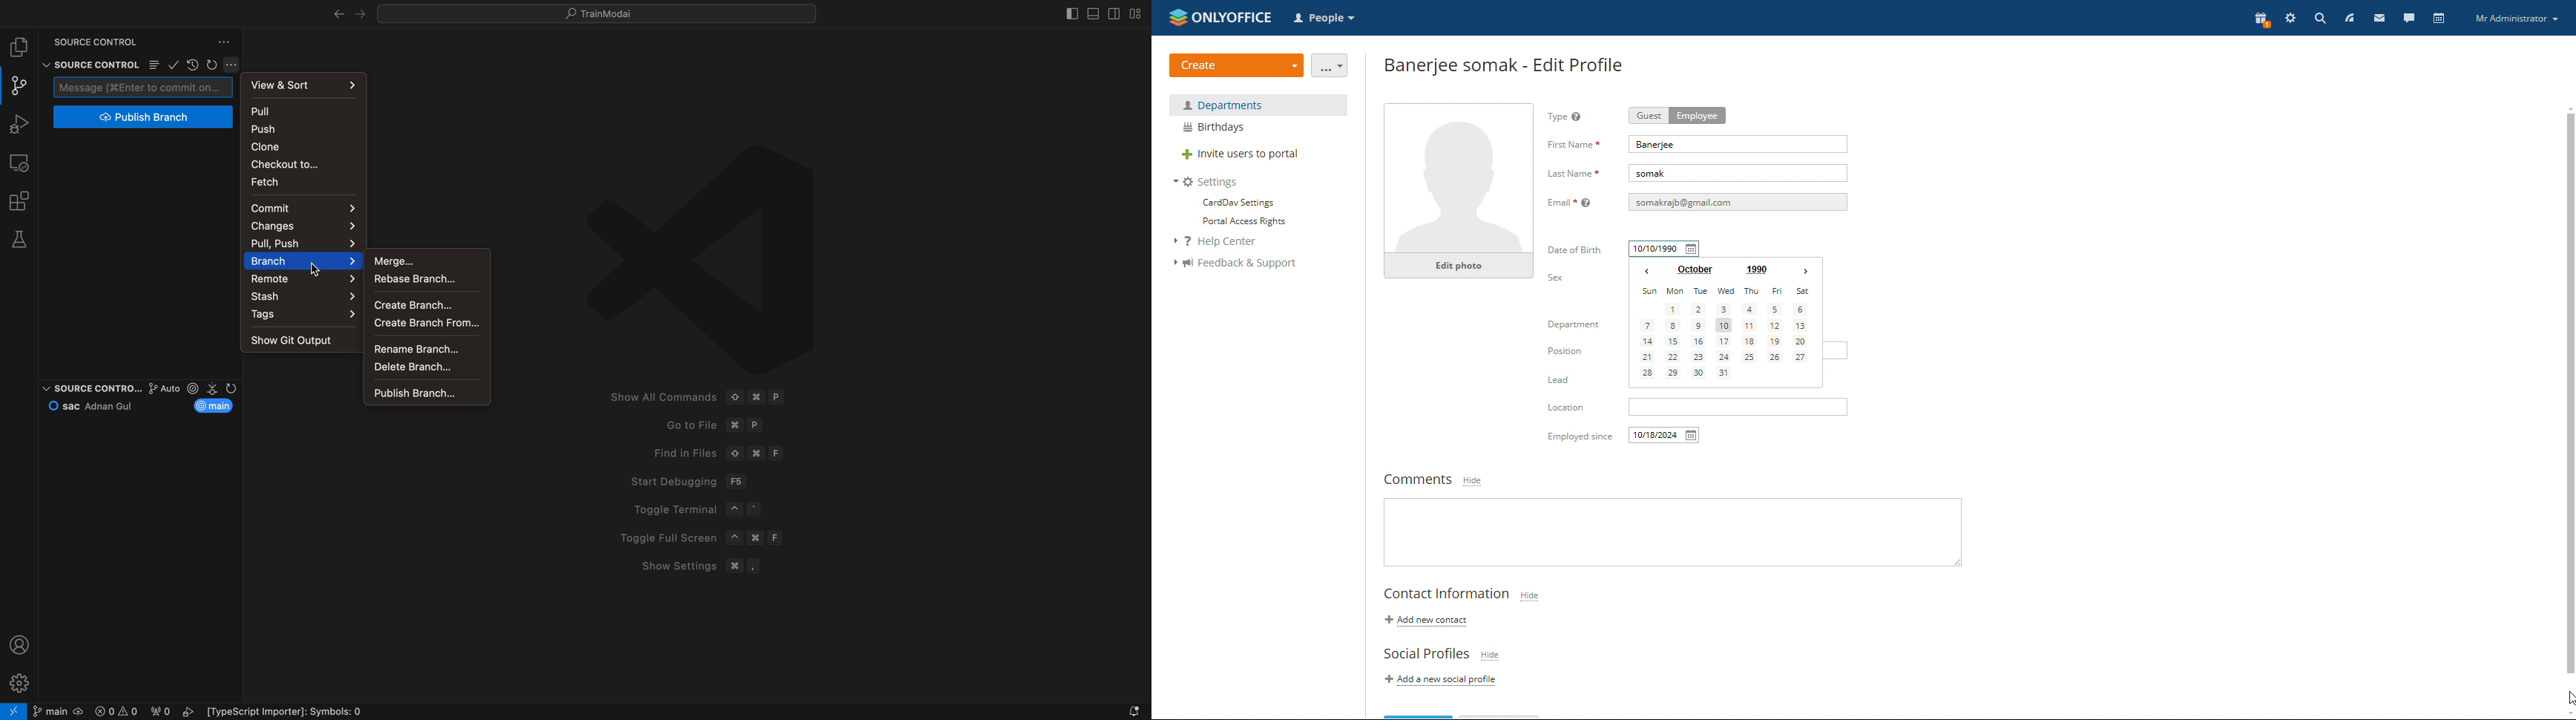 This screenshot has height=728, width=2576. What do you see at coordinates (1327, 19) in the screenshot?
I see `select application` at bounding box center [1327, 19].